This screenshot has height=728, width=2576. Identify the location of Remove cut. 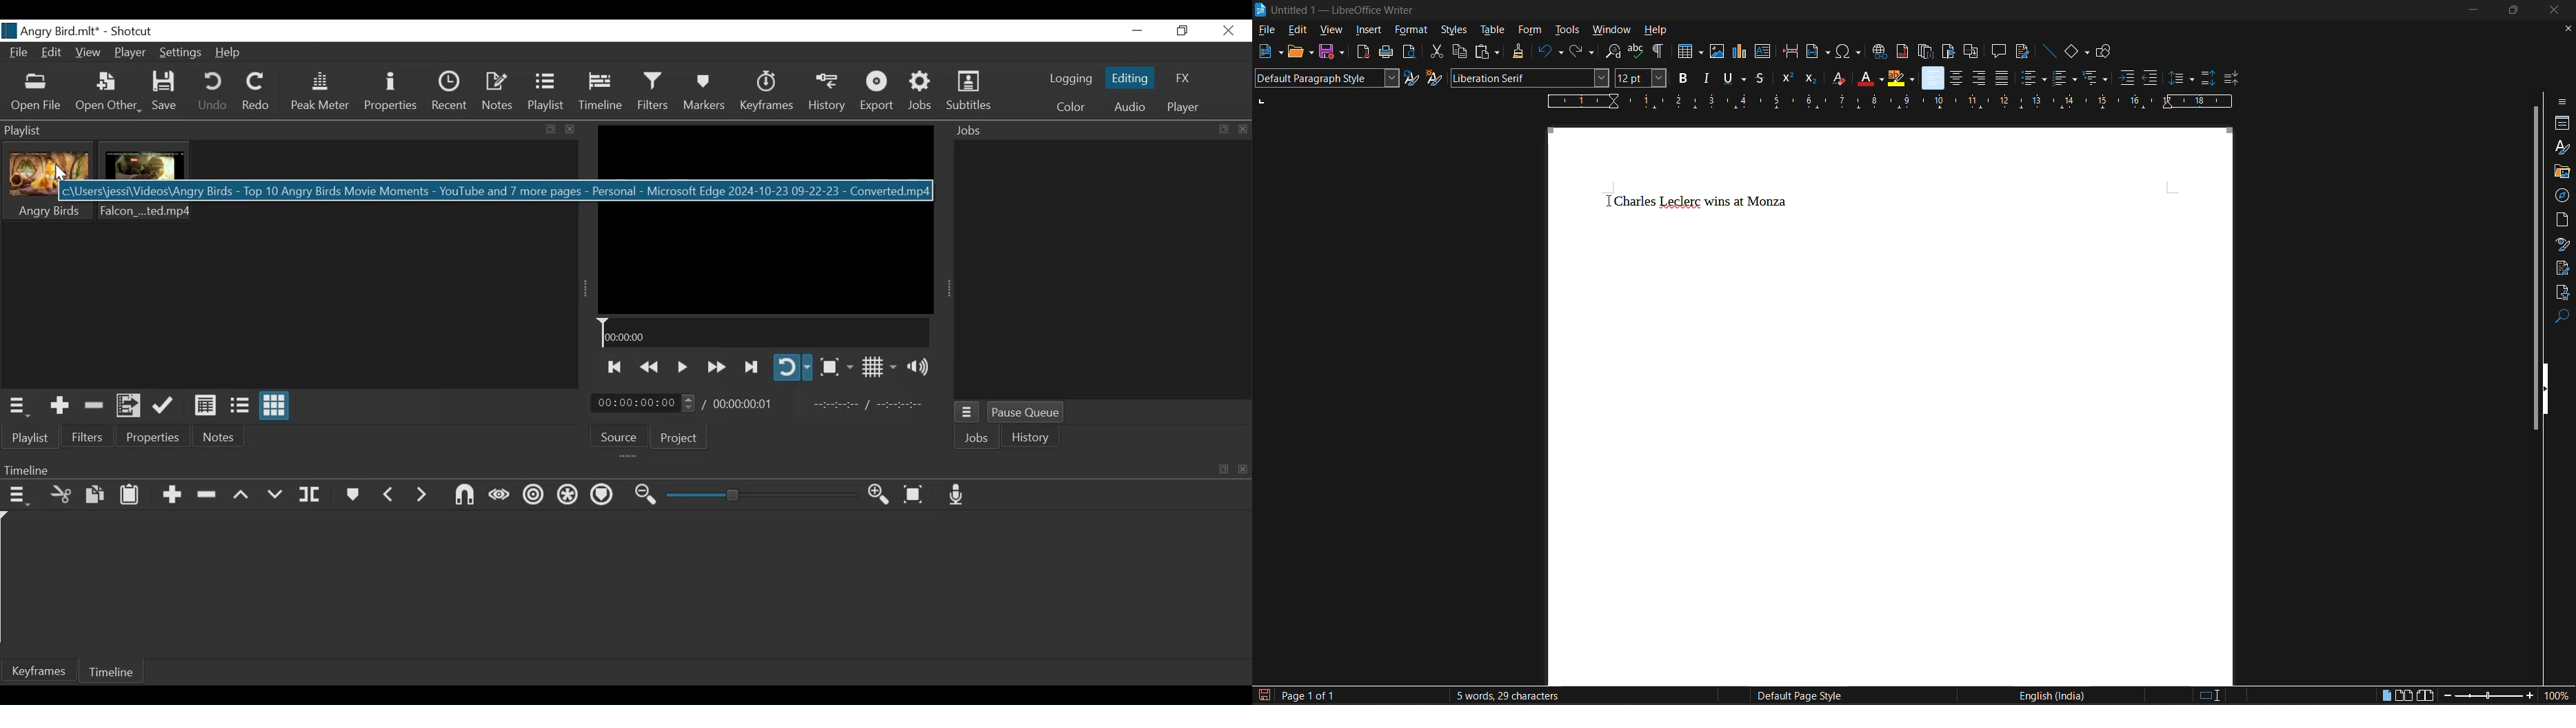
(95, 405).